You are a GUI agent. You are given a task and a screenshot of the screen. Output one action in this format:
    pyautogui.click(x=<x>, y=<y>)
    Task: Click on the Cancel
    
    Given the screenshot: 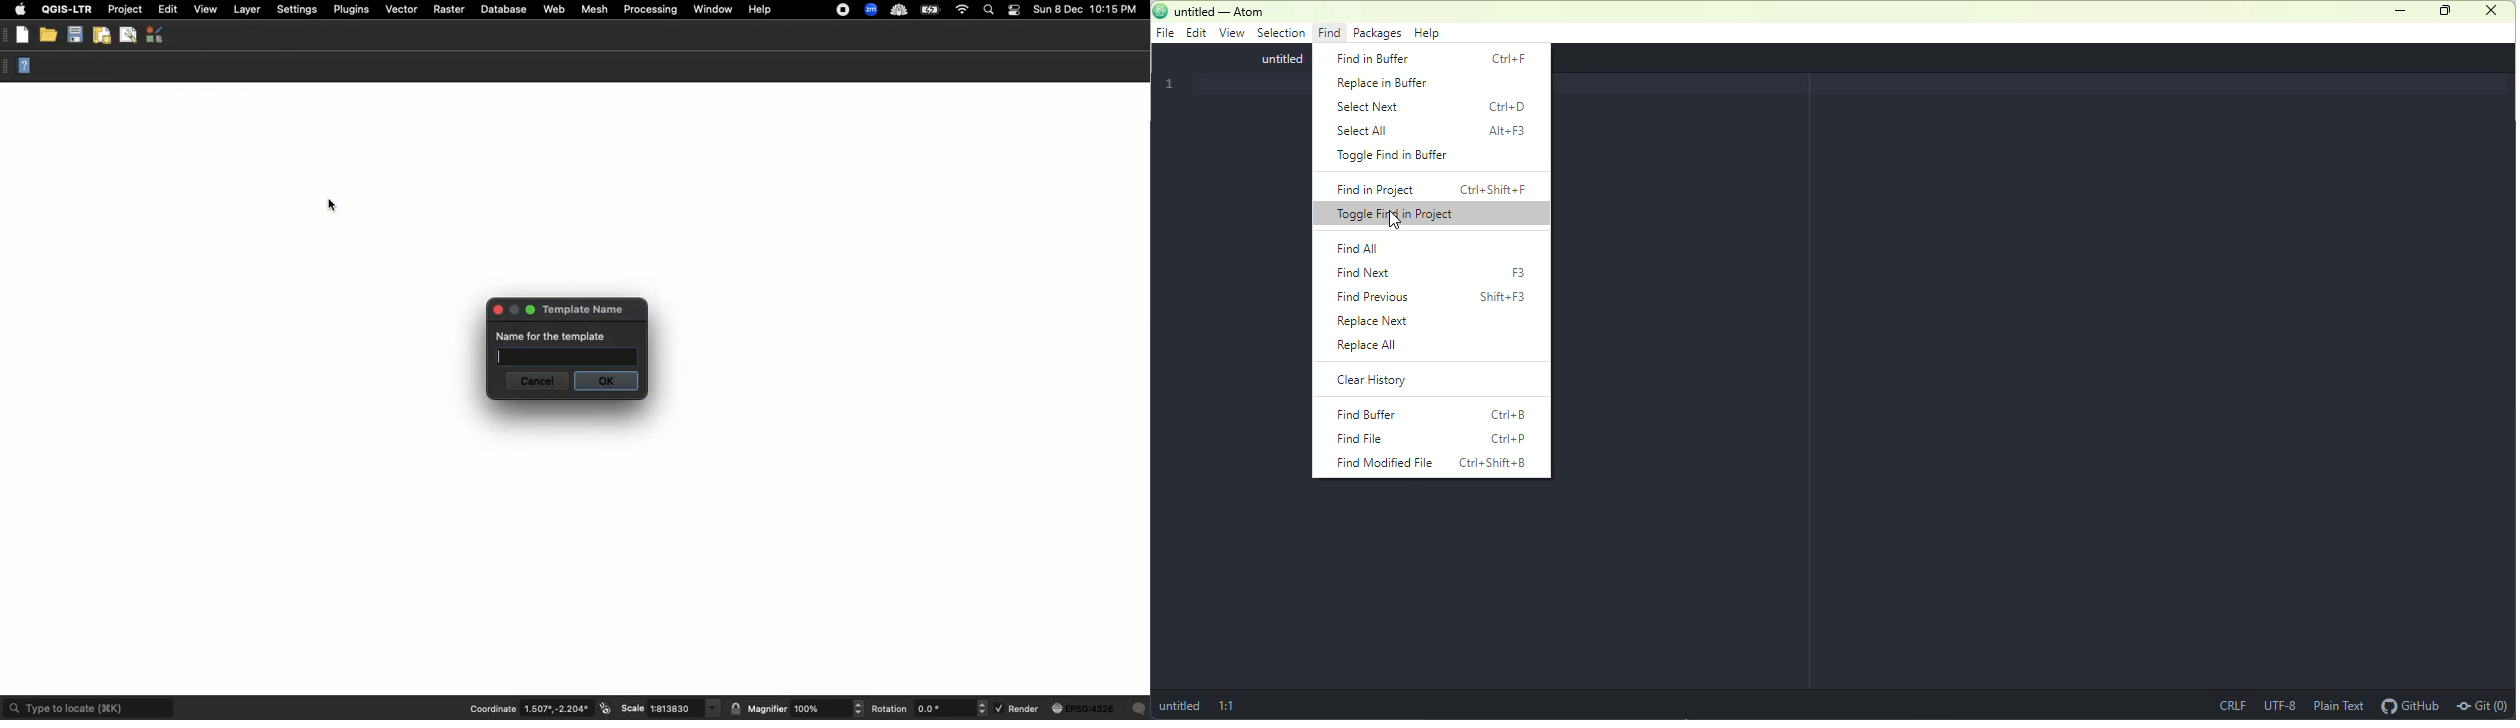 What is the action you would take?
    pyautogui.click(x=535, y=382)
    